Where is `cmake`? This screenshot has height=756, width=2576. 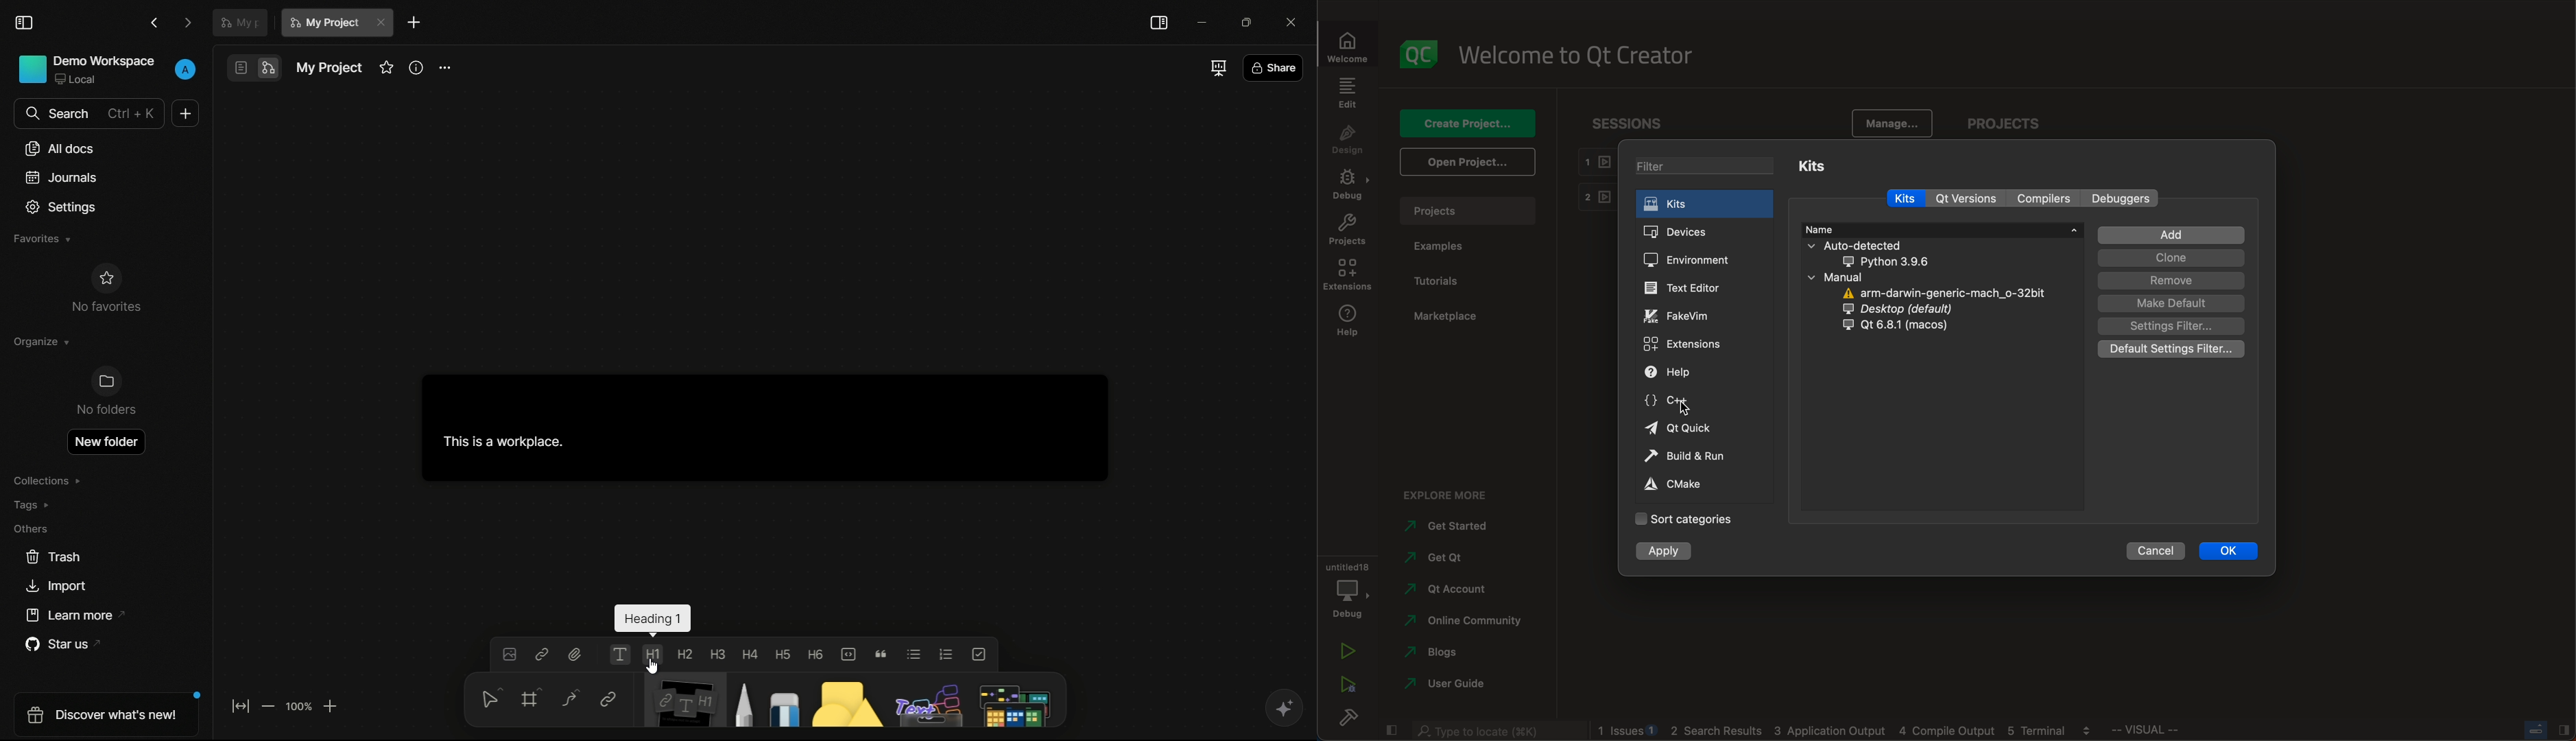
cmake is located at coordinates (1684, 483).